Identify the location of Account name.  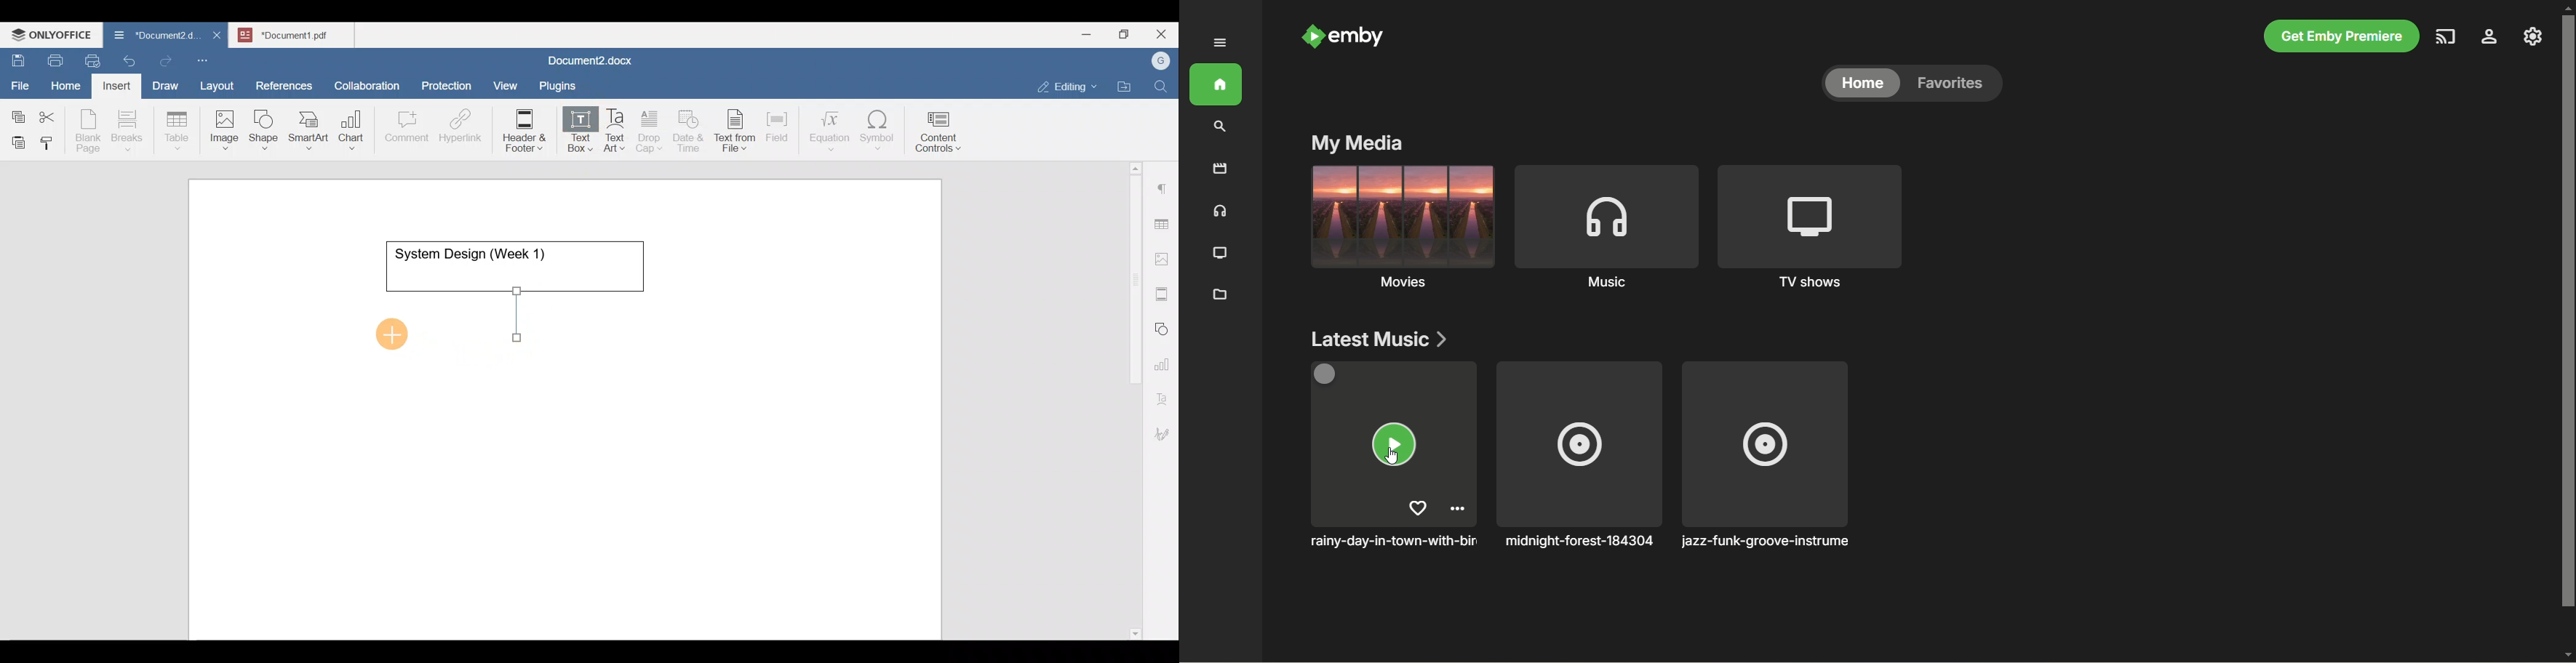
(1158, 61).